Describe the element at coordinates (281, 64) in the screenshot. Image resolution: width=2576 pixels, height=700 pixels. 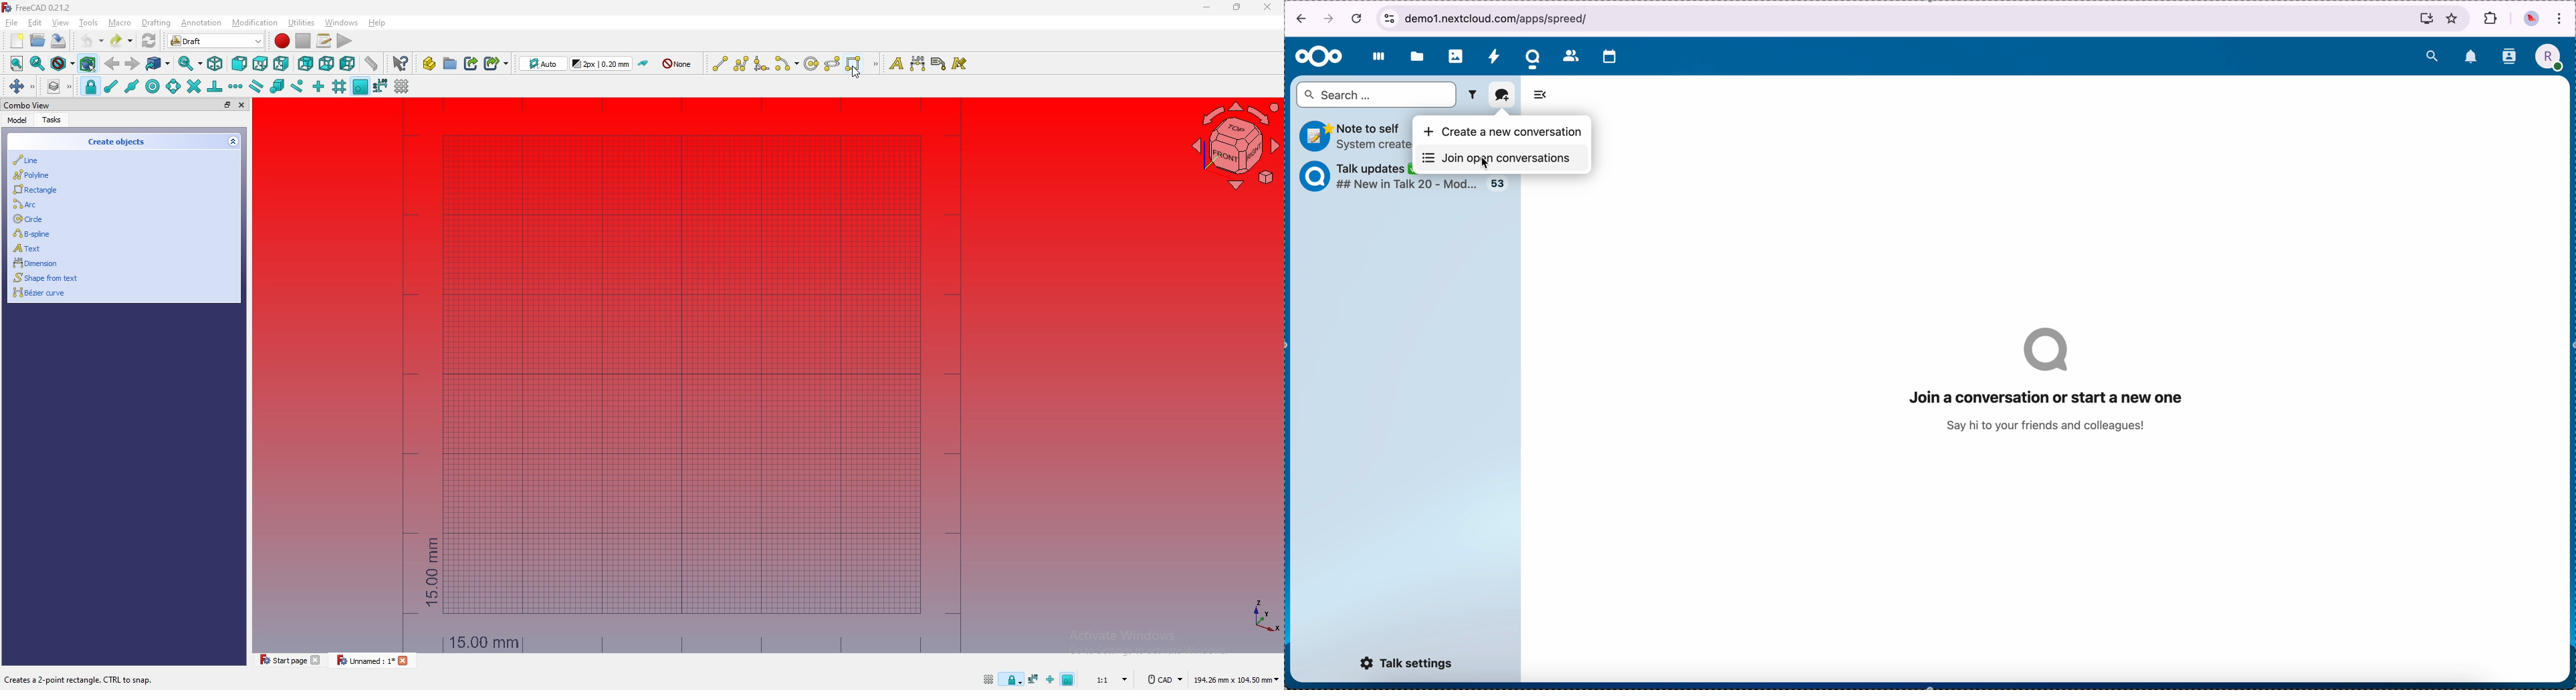
I see `right` at that location.